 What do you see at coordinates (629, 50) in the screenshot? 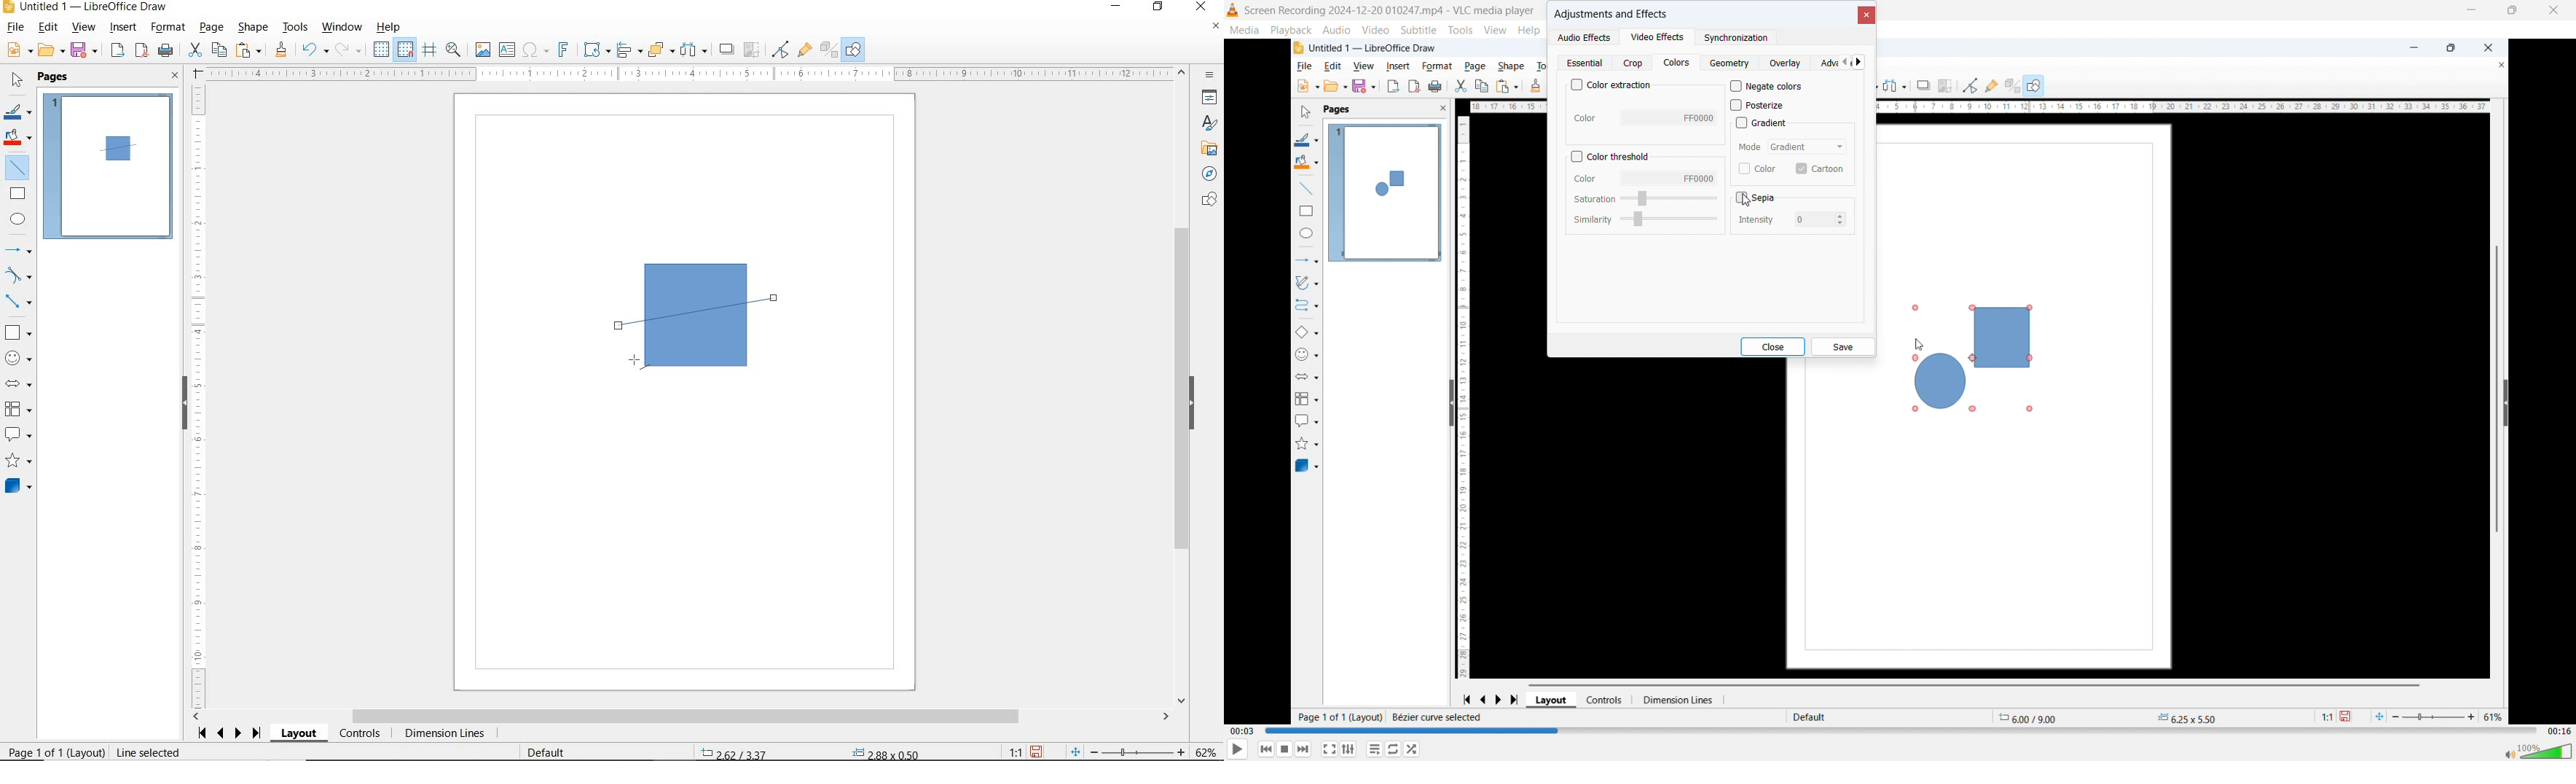
I see `ALIGN OBJECTS` at bounding box center [629, 50].